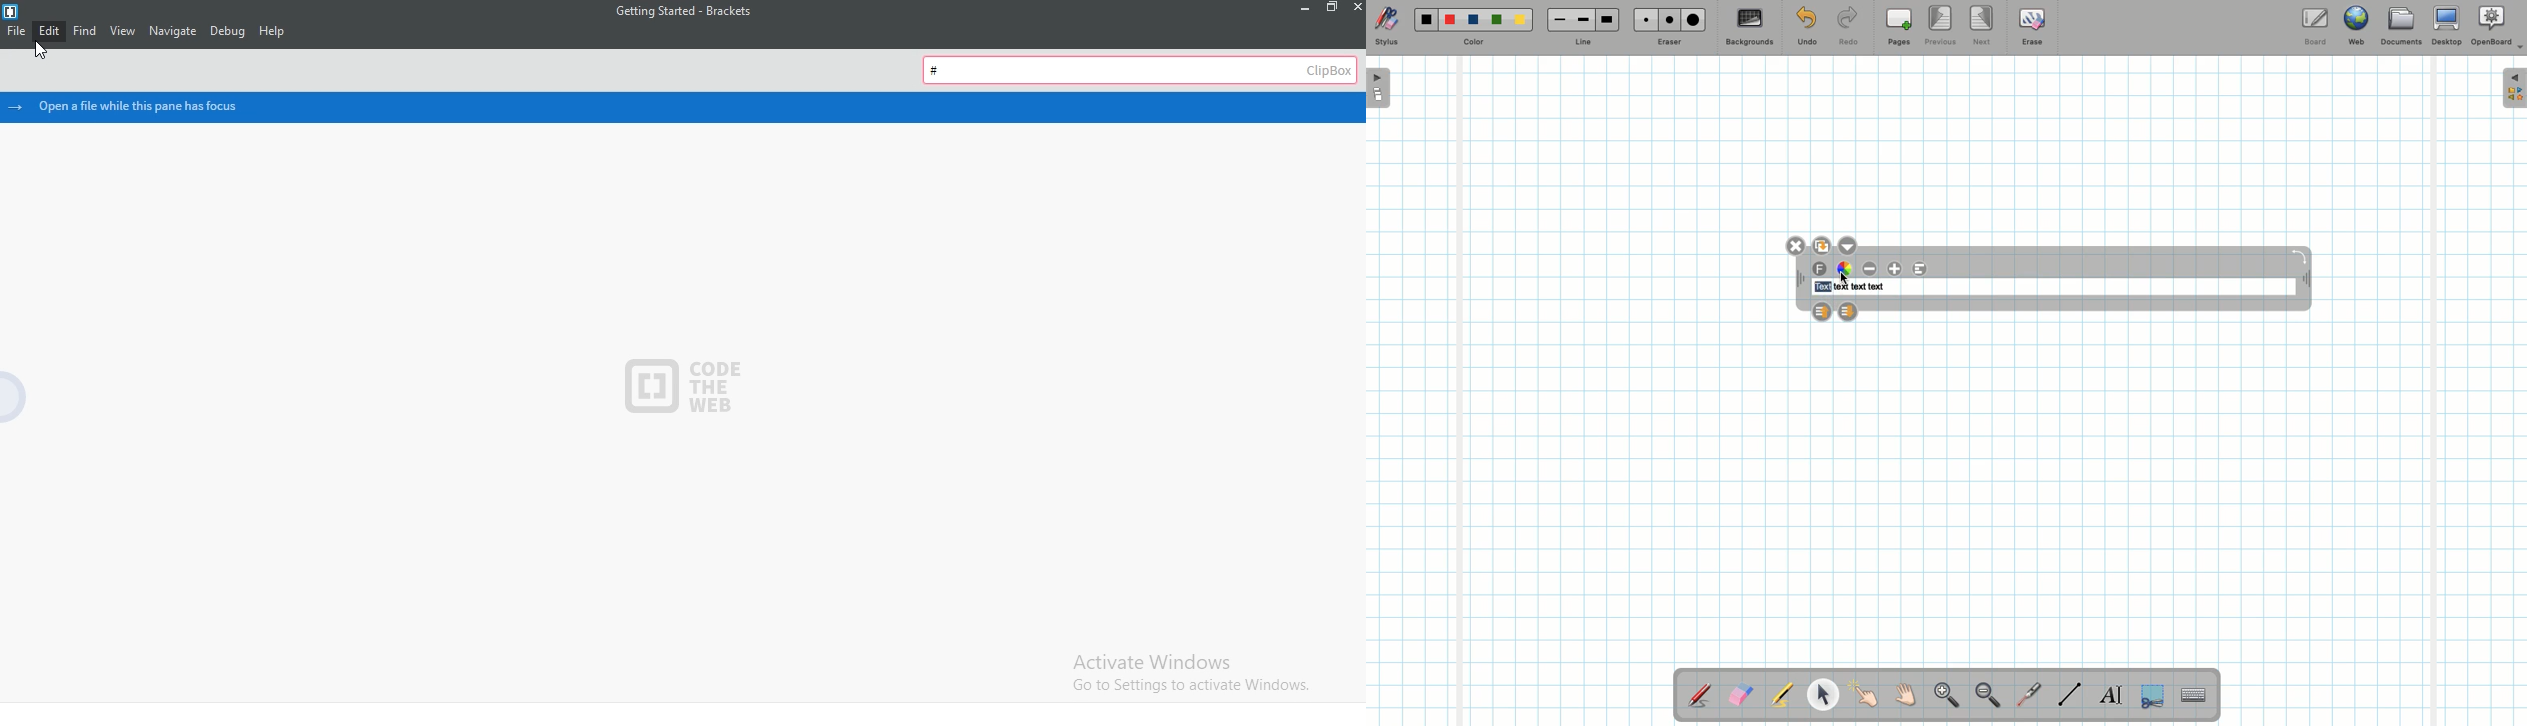 The height and width of the screenshot is (728, 2548). What do you see at coordinates (124, 34) in the screenshot?
I see `View` at bounding box center [124, 34].